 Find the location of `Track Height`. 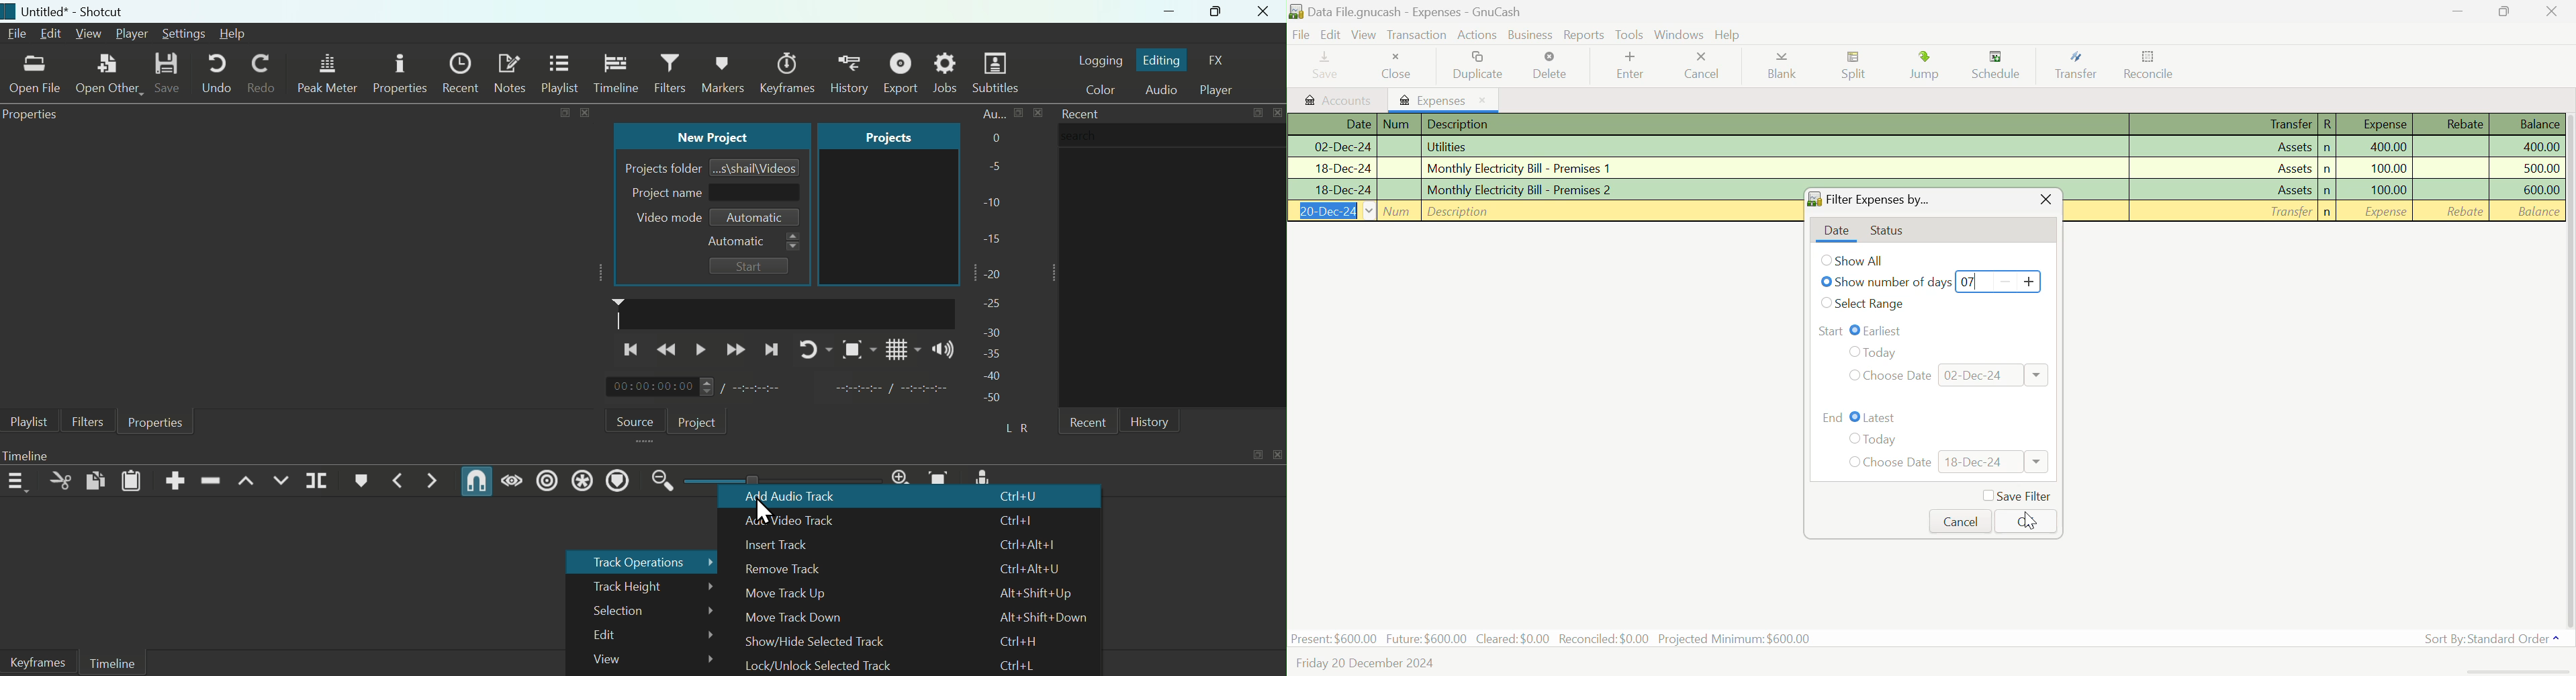

Track Height is located at coordinates (643, 586).